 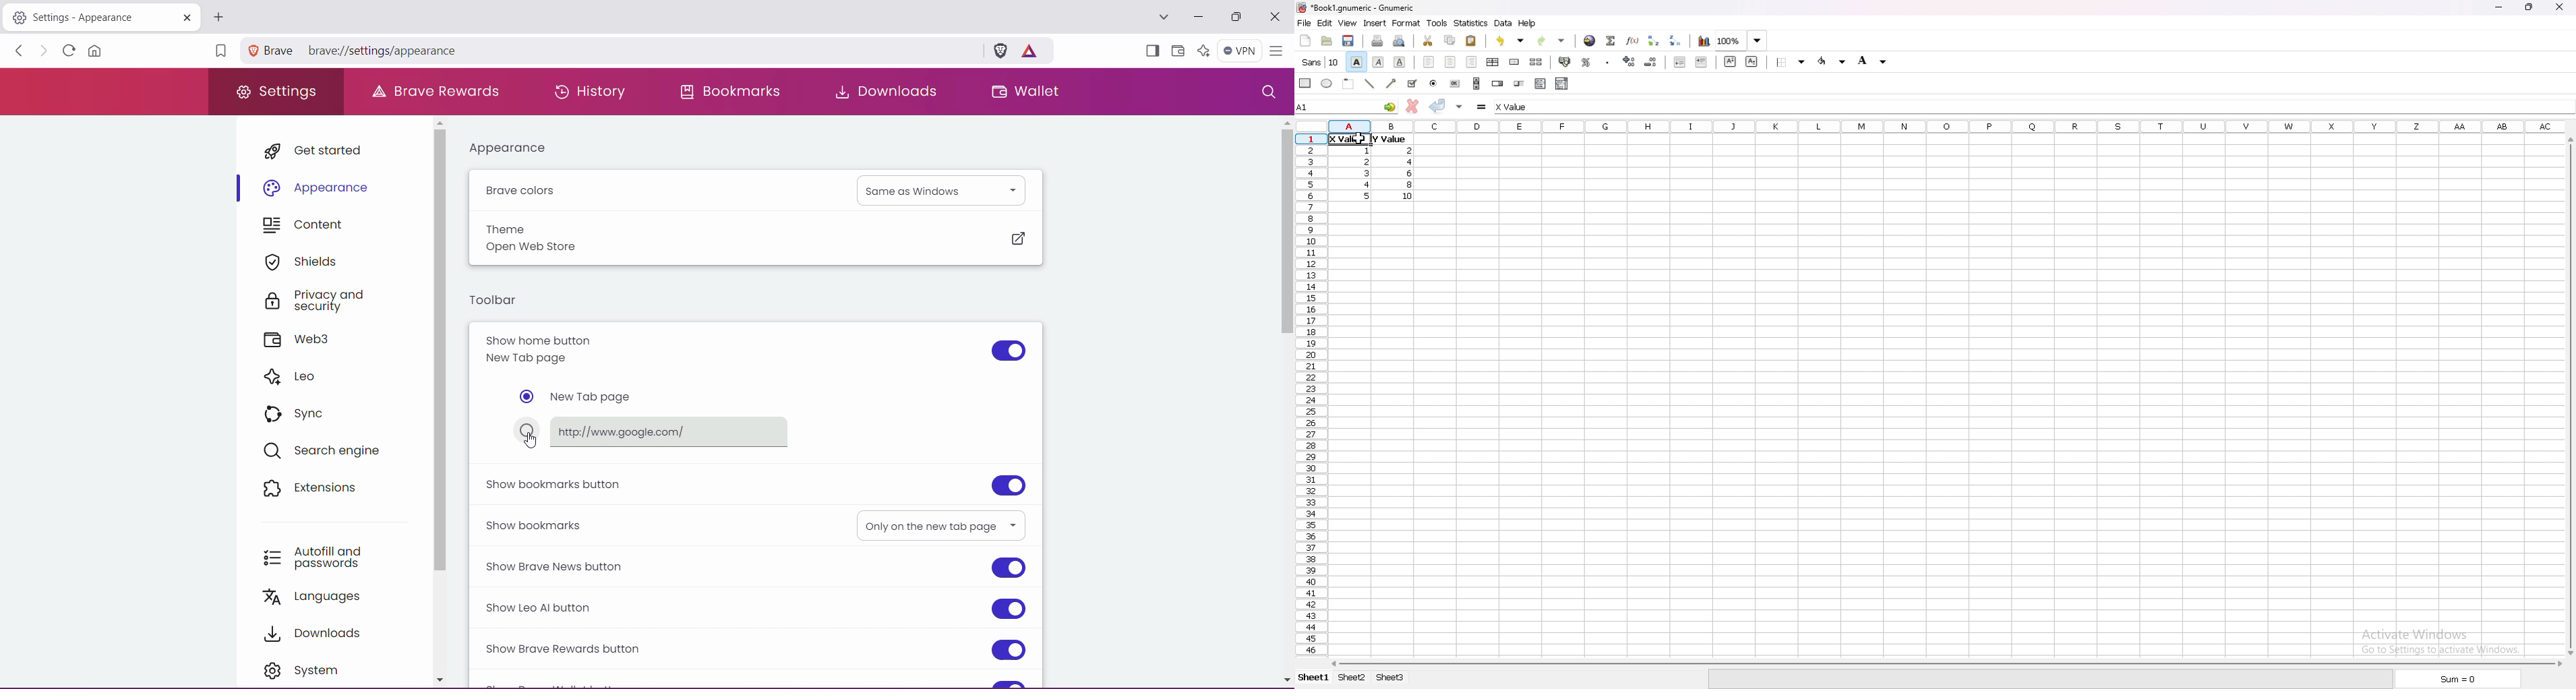 I want to click on Settings location path, so click(x=363, y=52).